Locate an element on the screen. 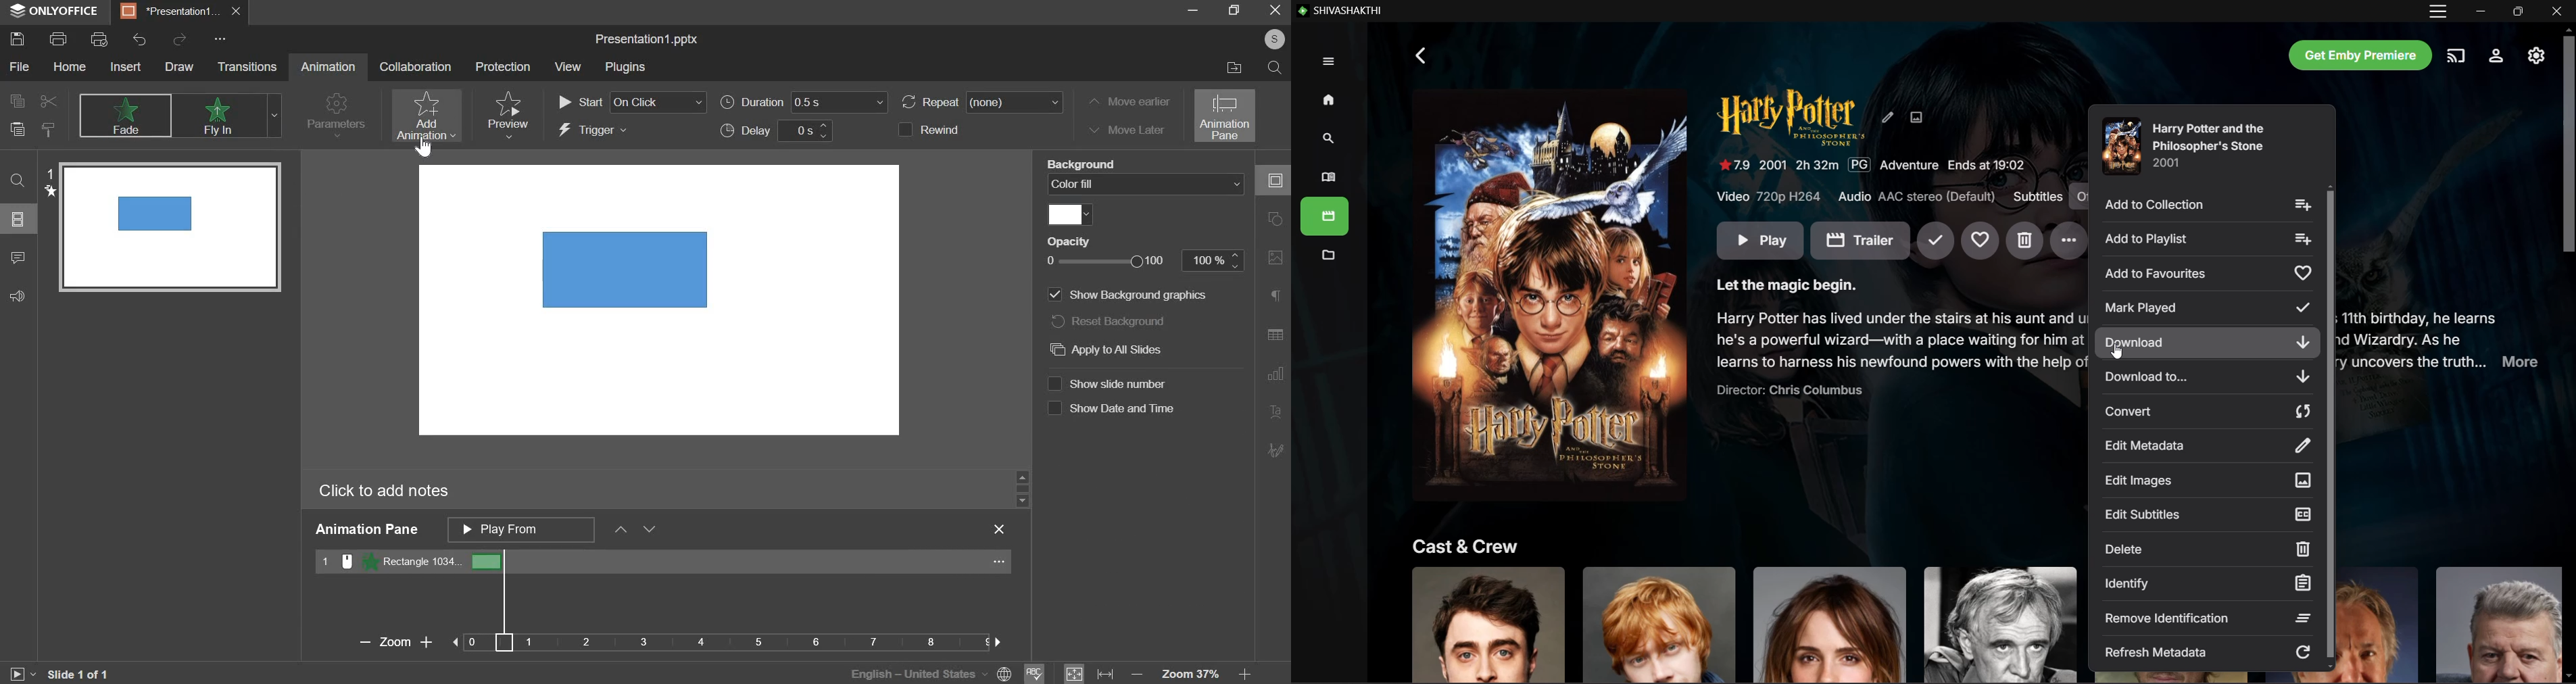 Image resolution: width=2576 pixels, height=700 pixels. animation pane is located at coordinates (520, 529).